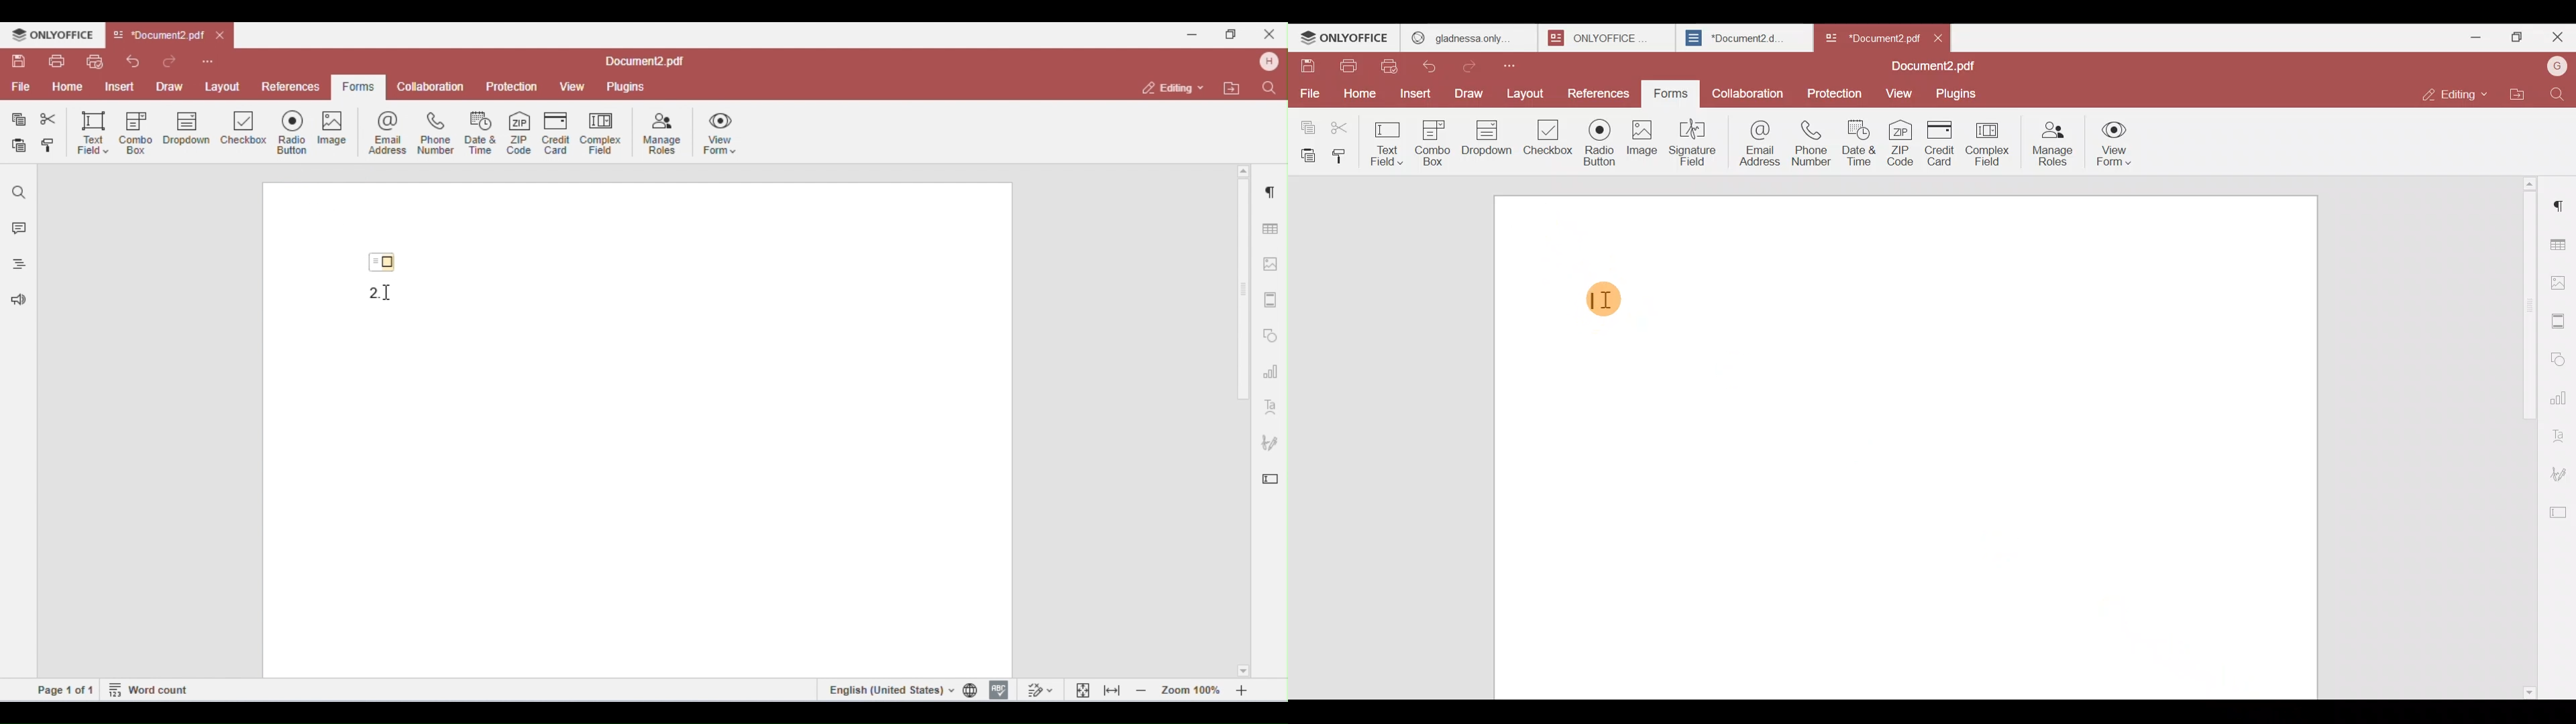 This screenshot has width=2576, height=728. Describe the element at coordinates (1603, 38) in the screenshot. I see `ONLYOFFICE` at that location.